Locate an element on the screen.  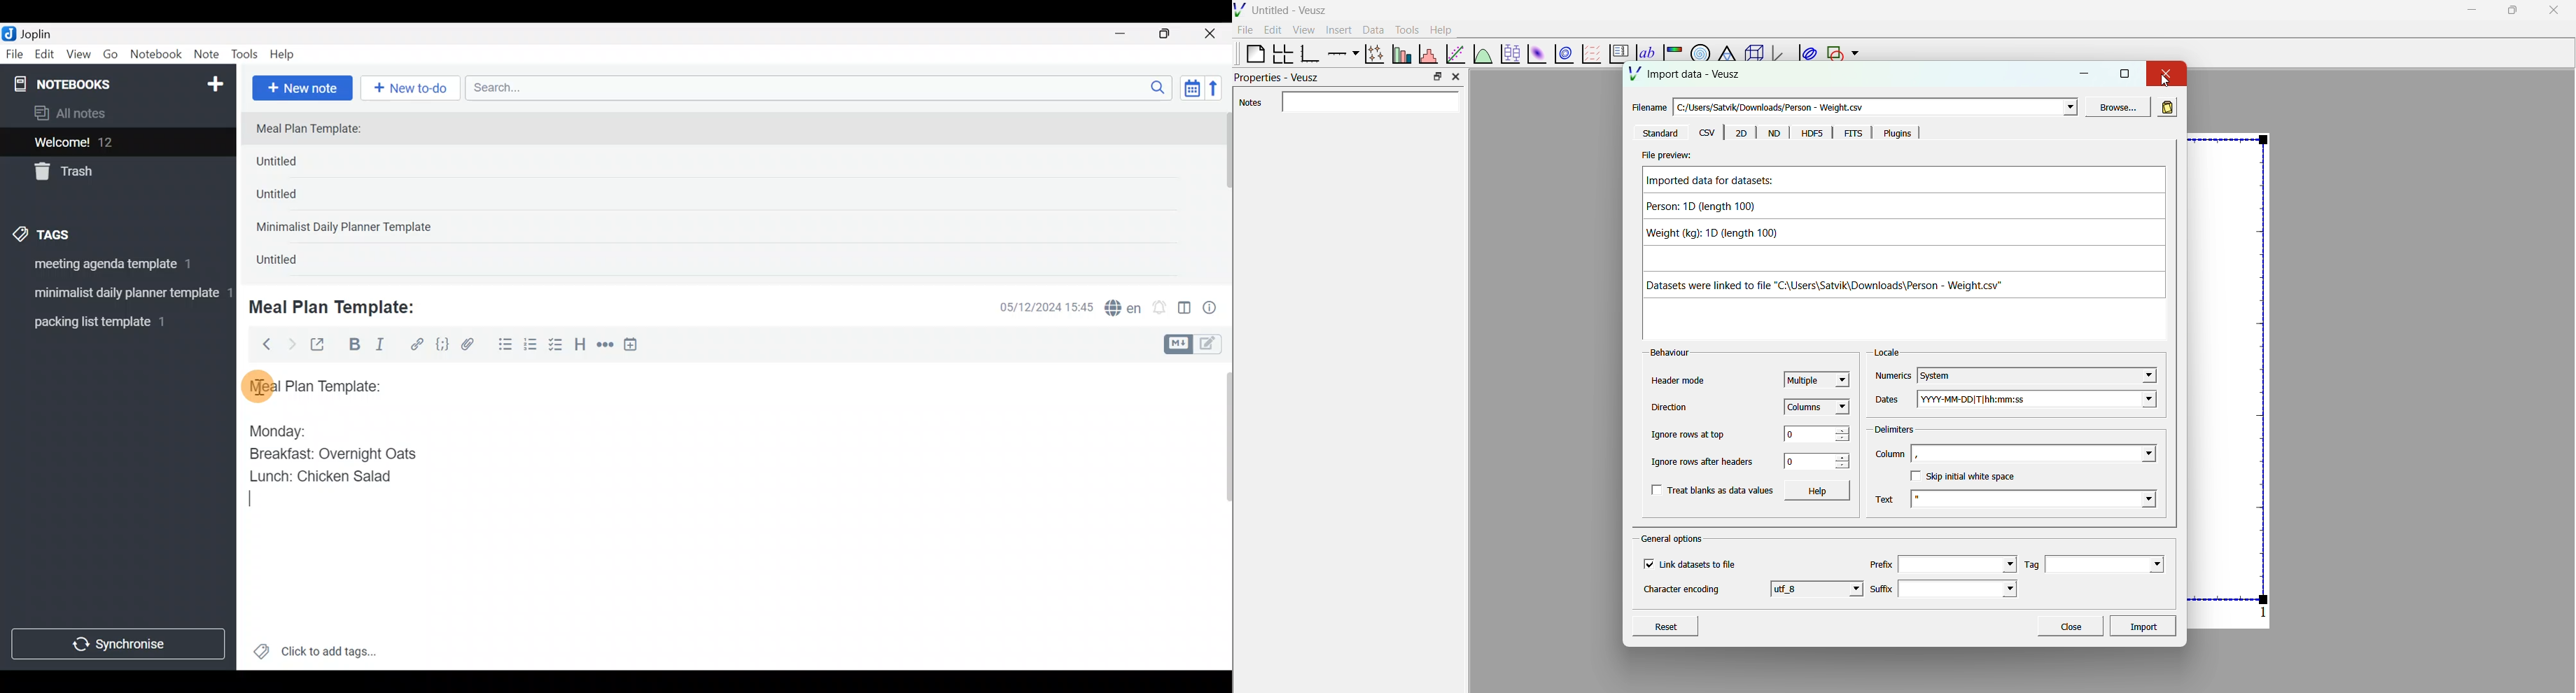
Italic is located at coordinates (379, 347).